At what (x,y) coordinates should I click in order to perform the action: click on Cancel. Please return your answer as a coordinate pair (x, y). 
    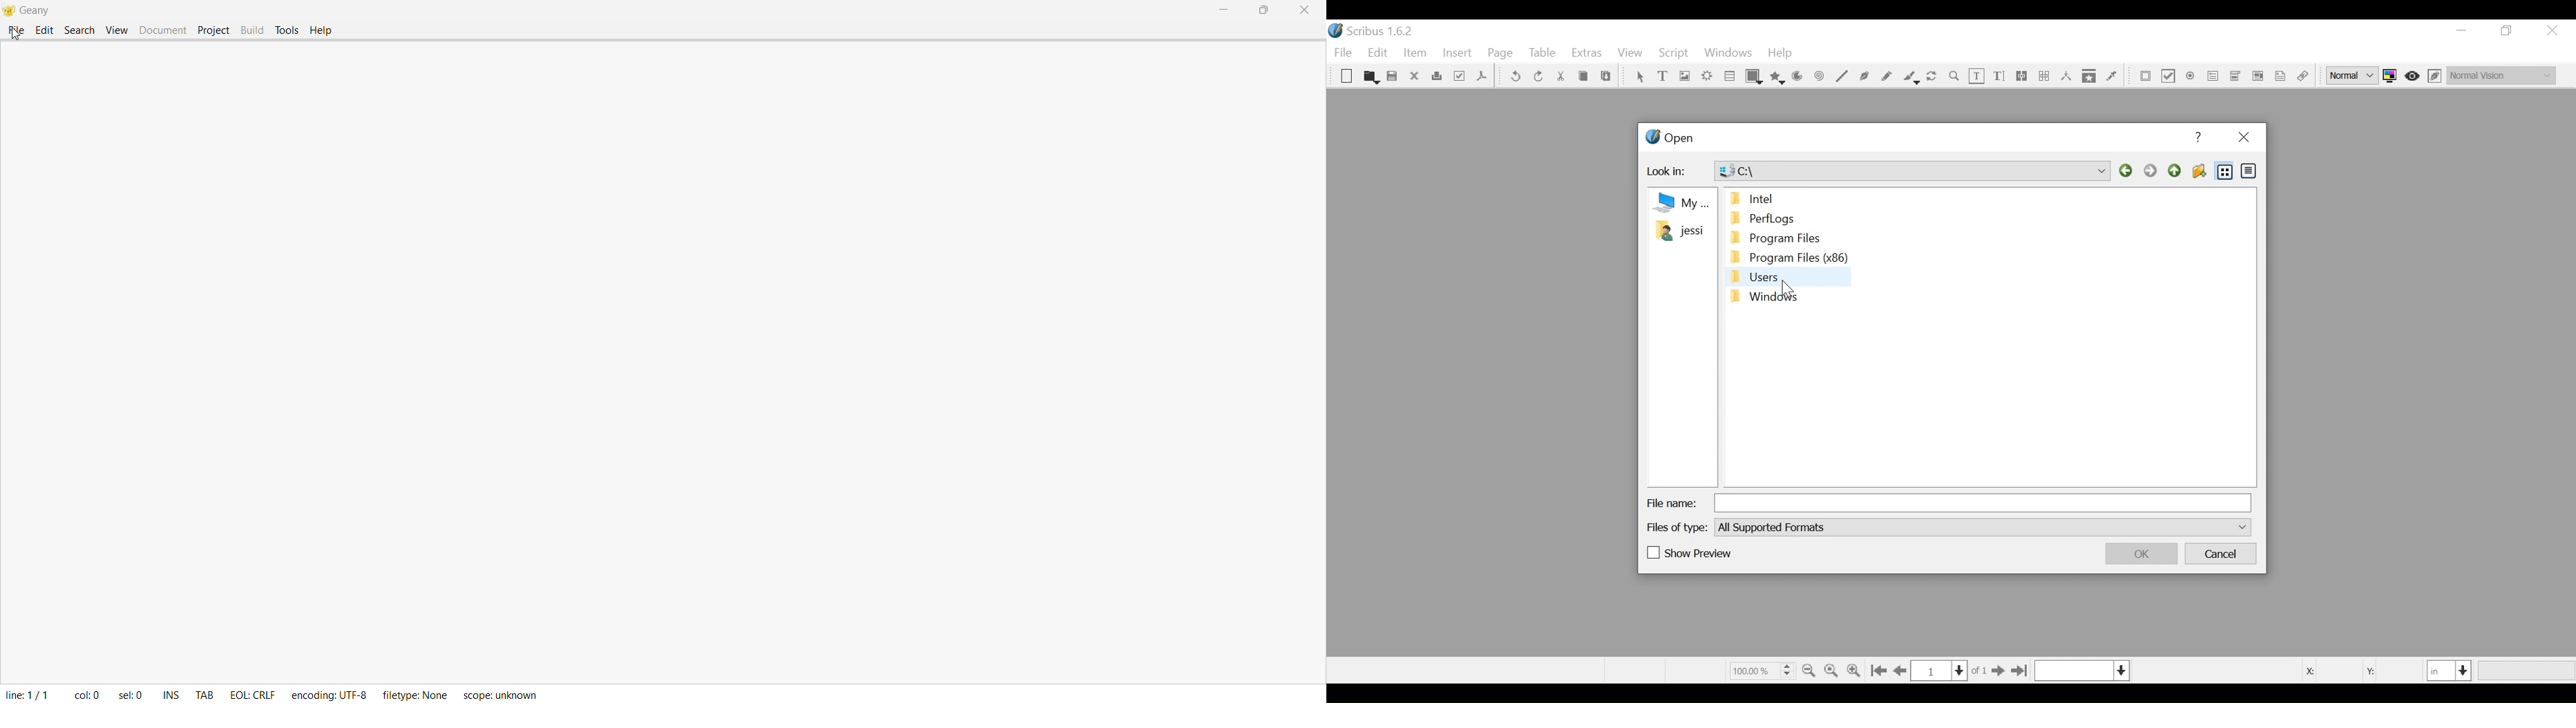
    Looking at the image, I should click on (2222, 555).